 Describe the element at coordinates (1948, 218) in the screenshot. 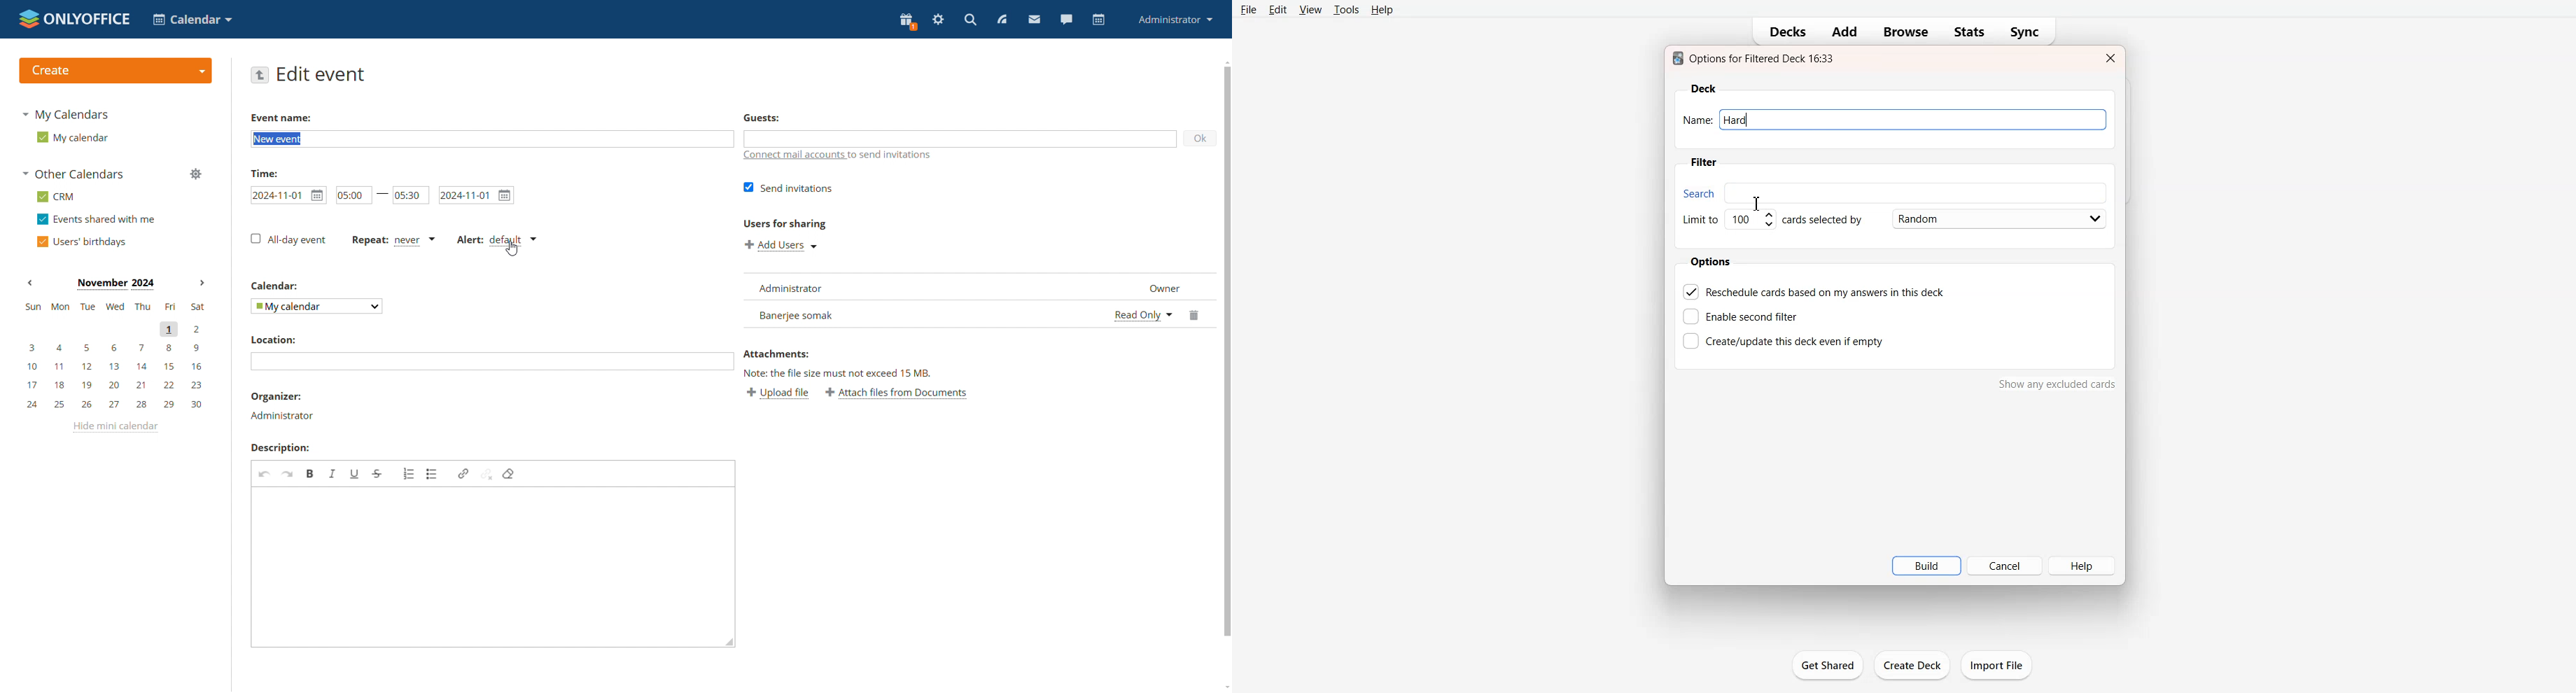

I see `Card Selected by Random` at that location.